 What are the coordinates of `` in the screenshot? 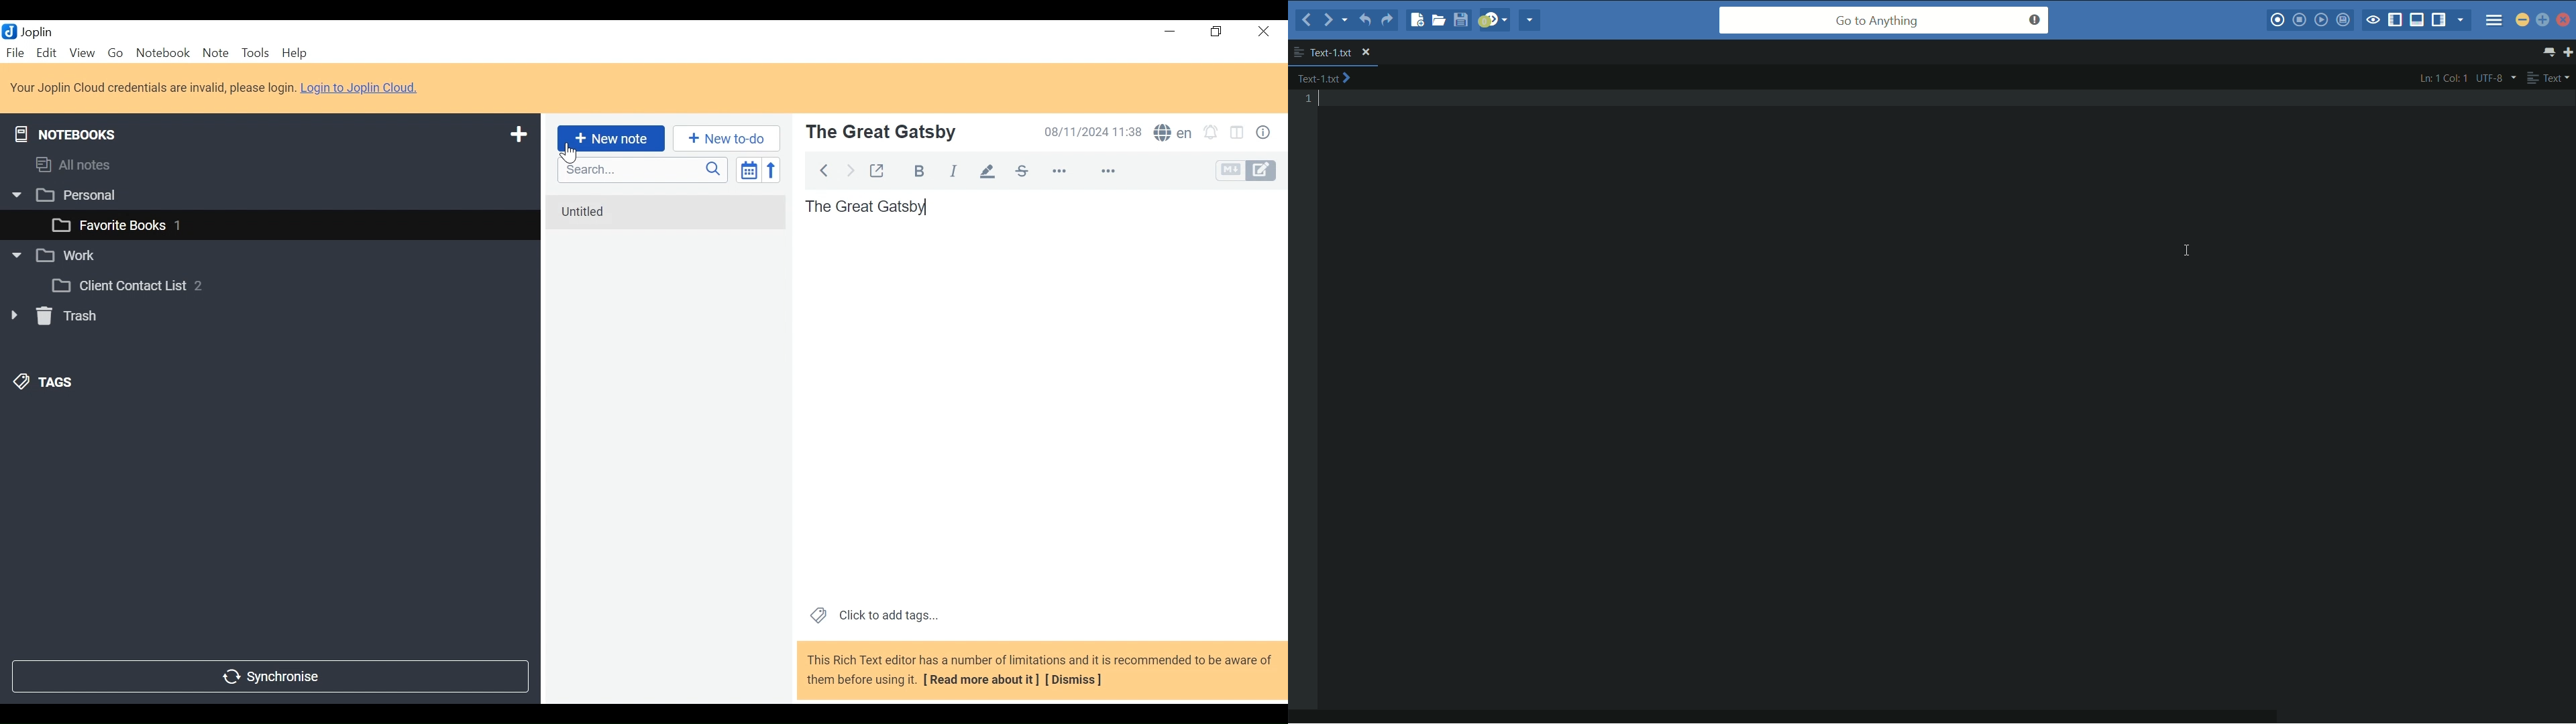 It's located at (296, 52).